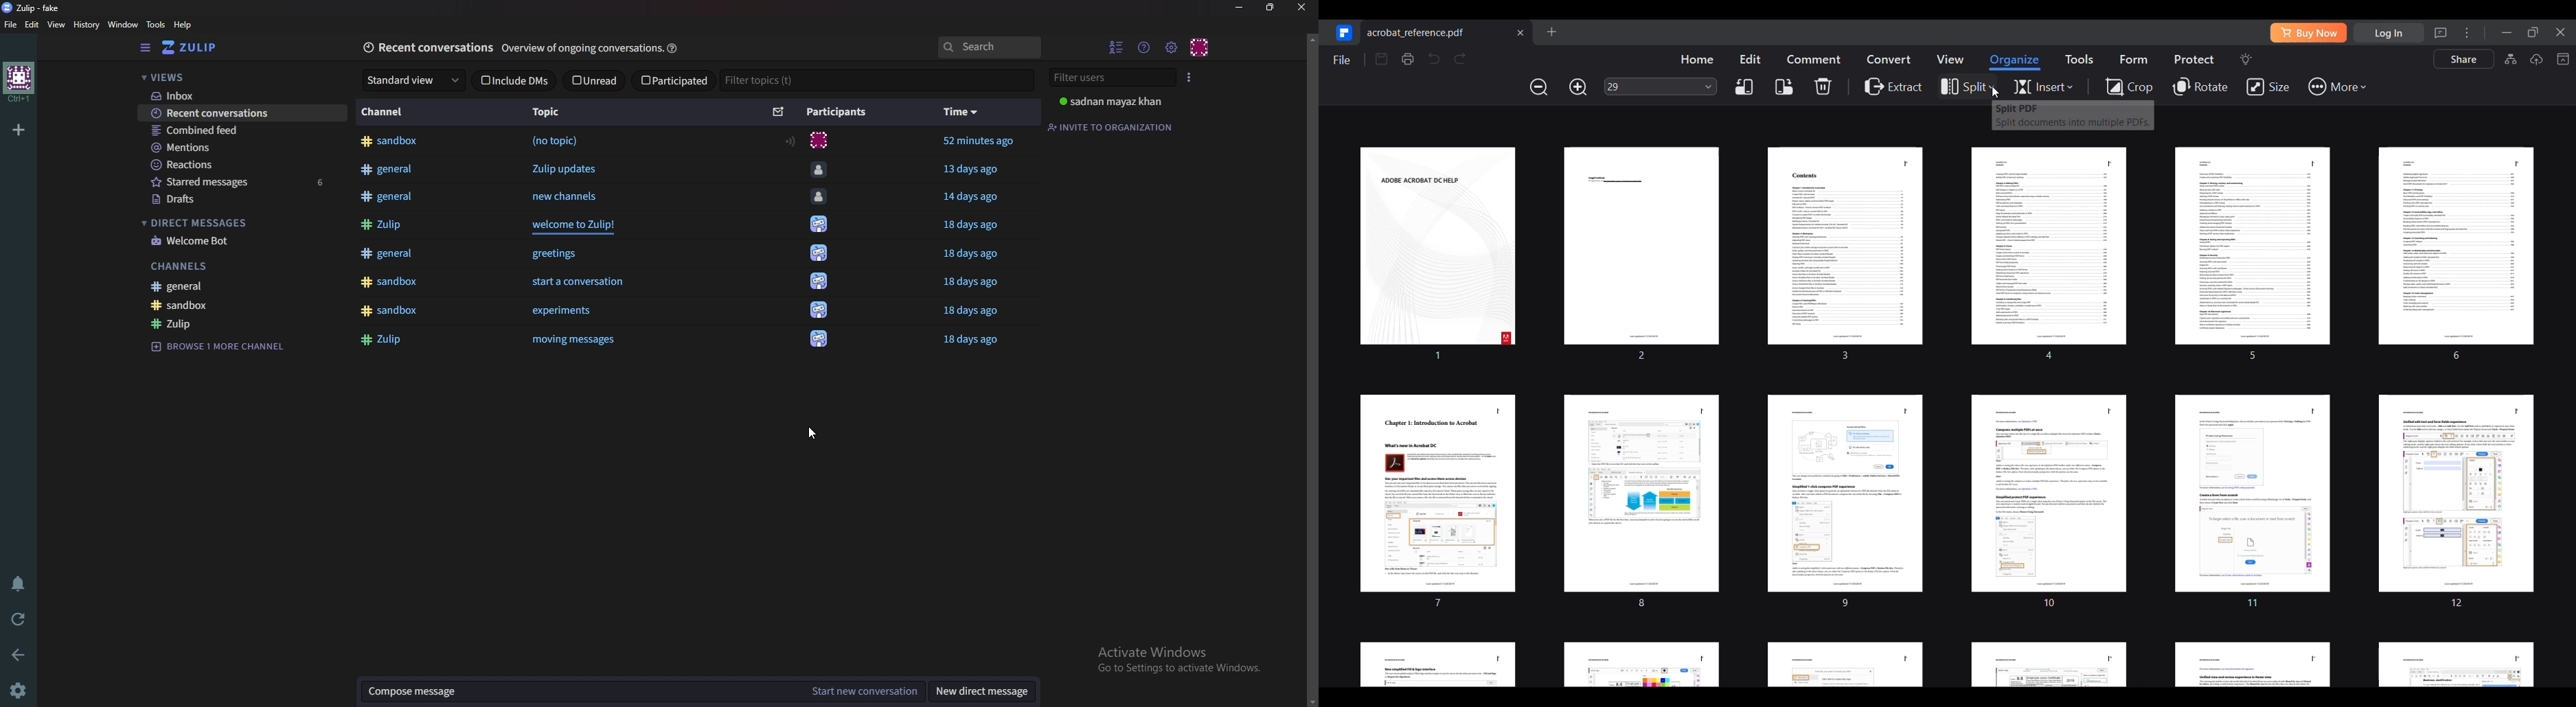  I want to click on #general, so click(391, 198).